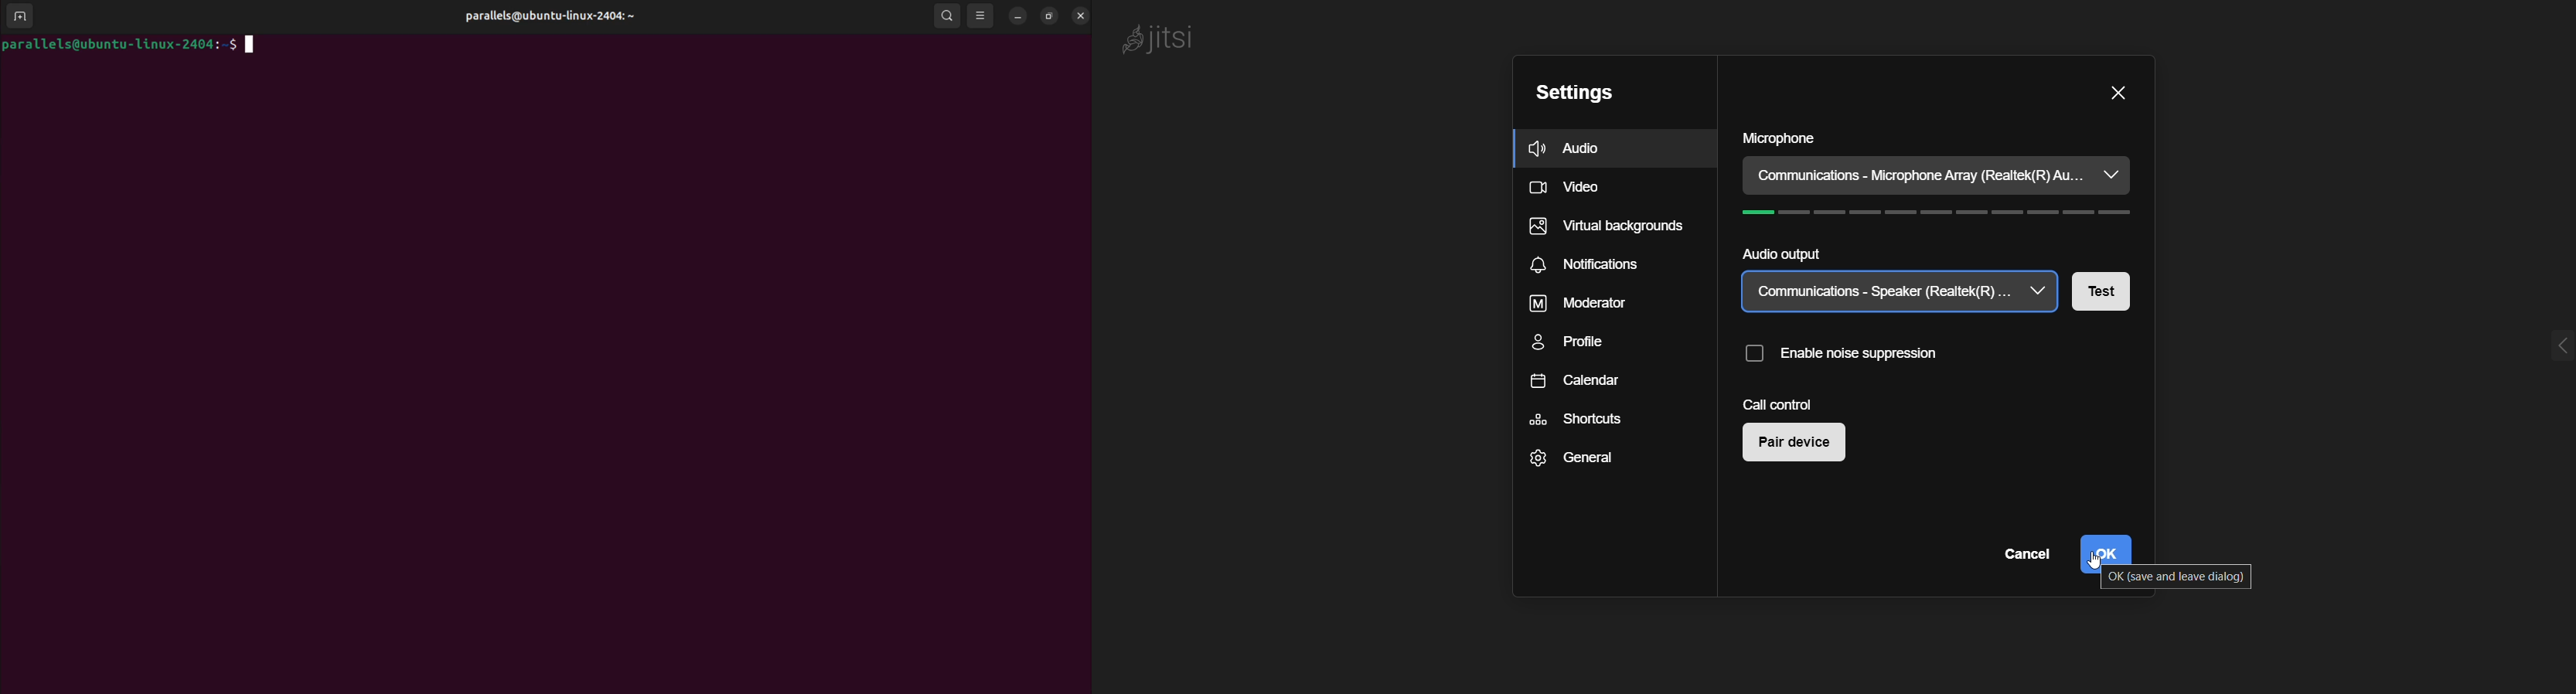 This screenshot has width=2576, height=700. Describe the element at coordinates (1578, 383) in the screenshot. I see `calendar` at that location.